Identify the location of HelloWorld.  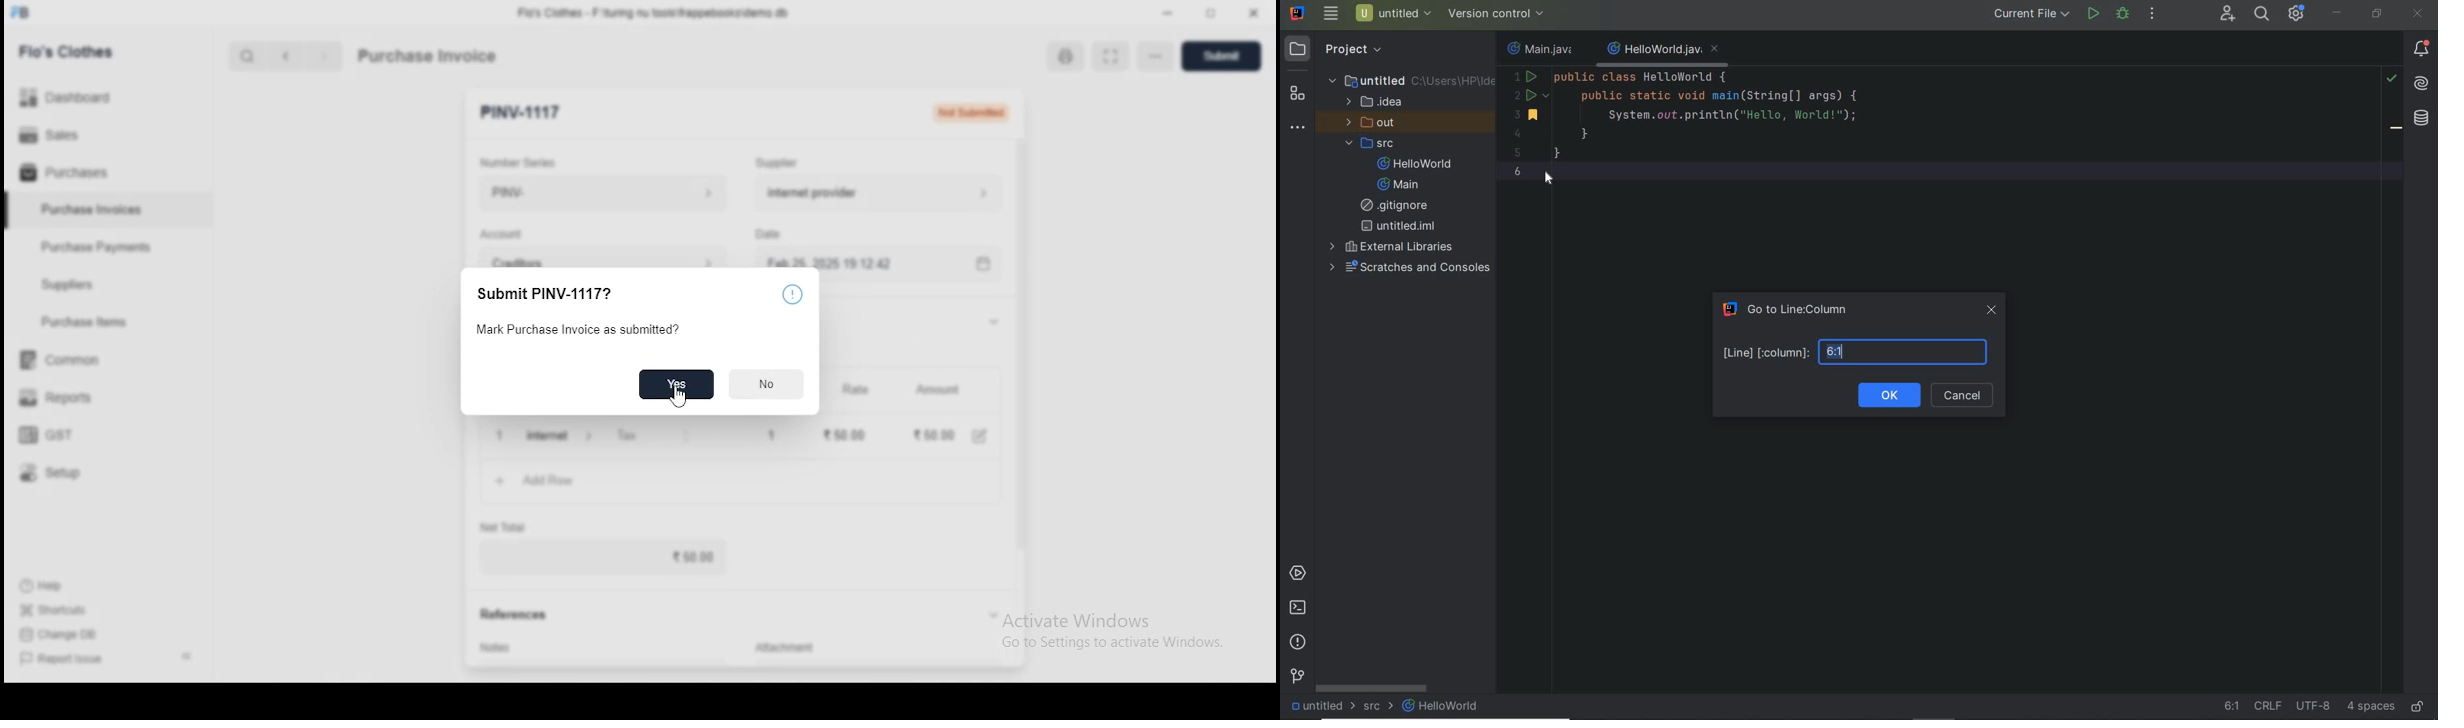
(1418, 163).